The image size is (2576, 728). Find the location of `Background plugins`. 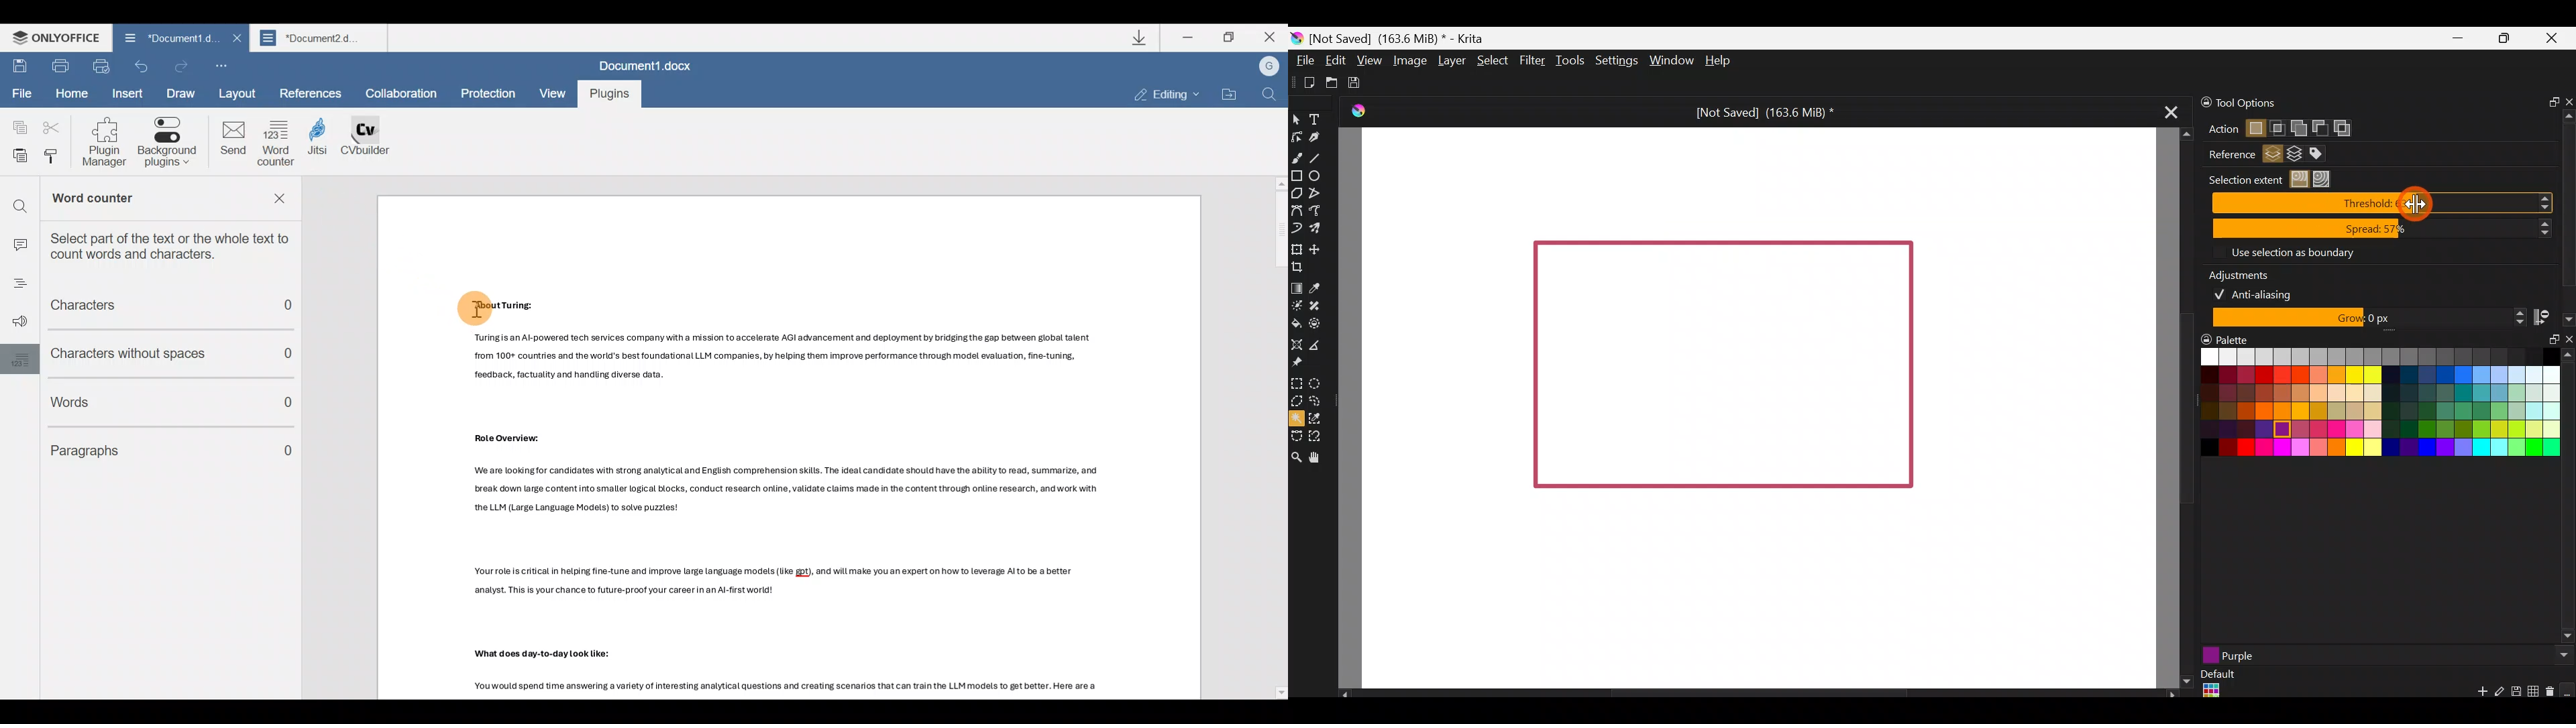

Background plugins is located at coordinates (170, 143).